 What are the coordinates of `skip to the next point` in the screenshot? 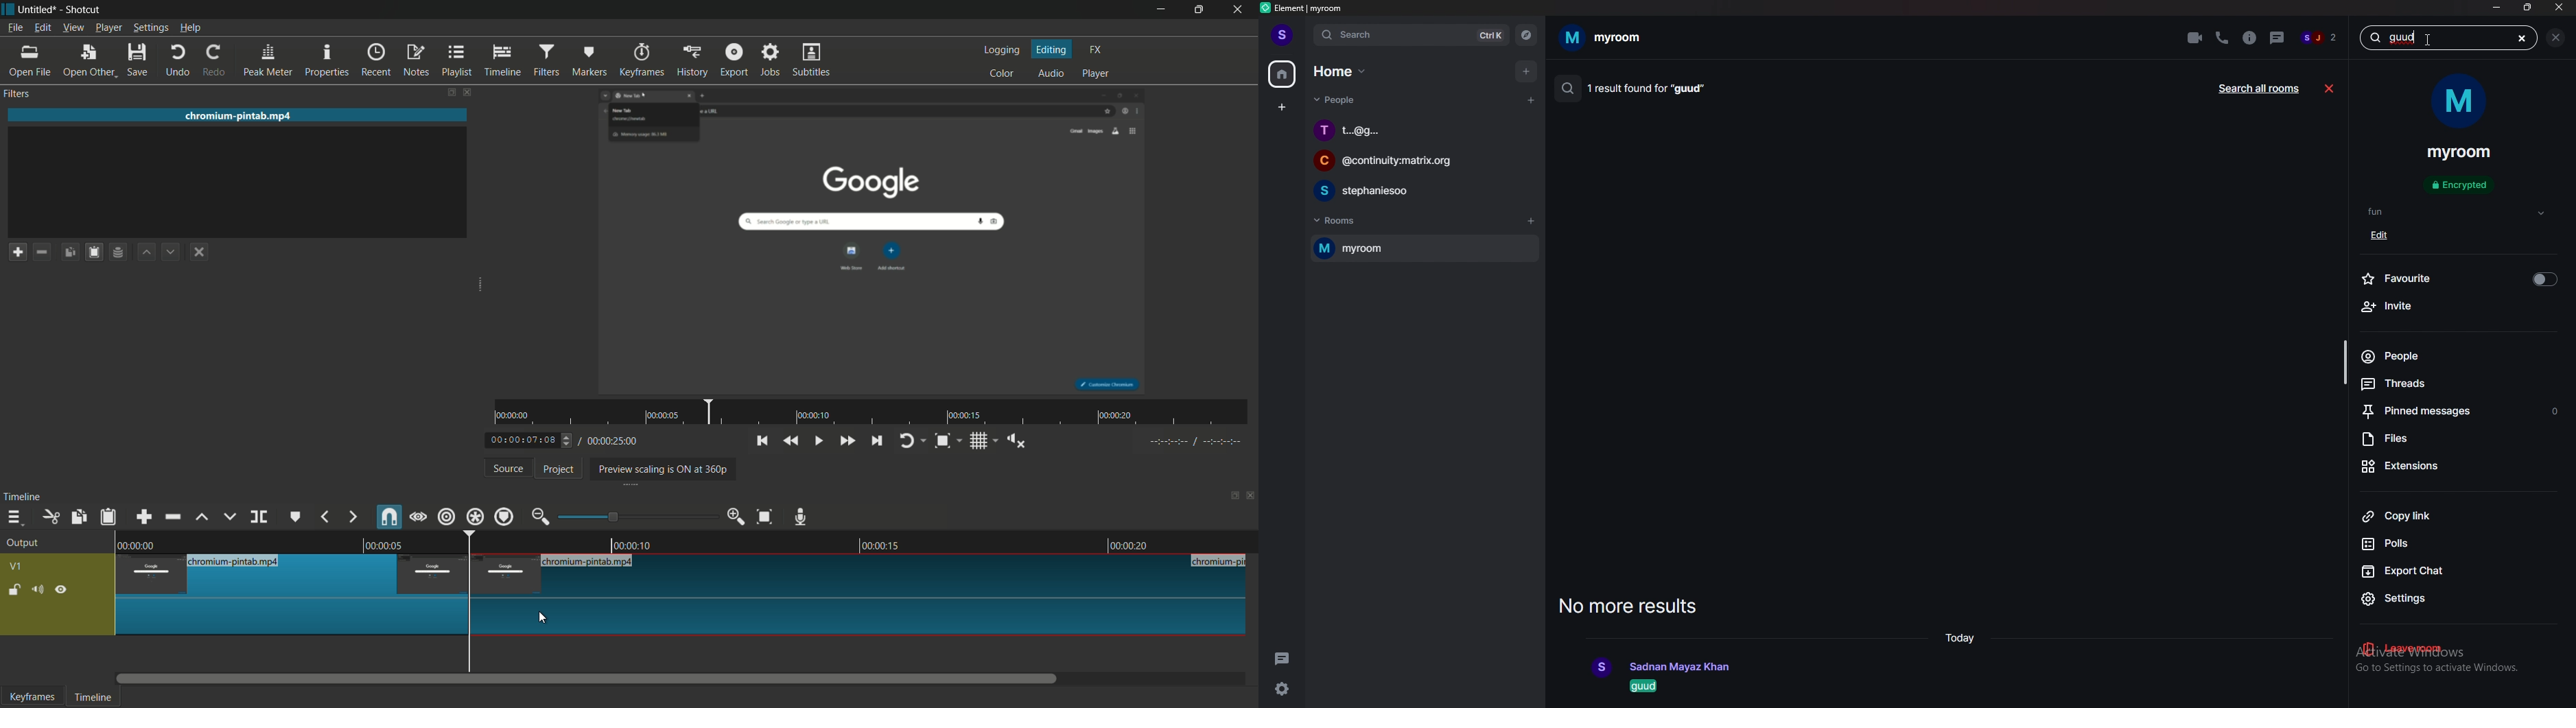 It's located at (875, 441).